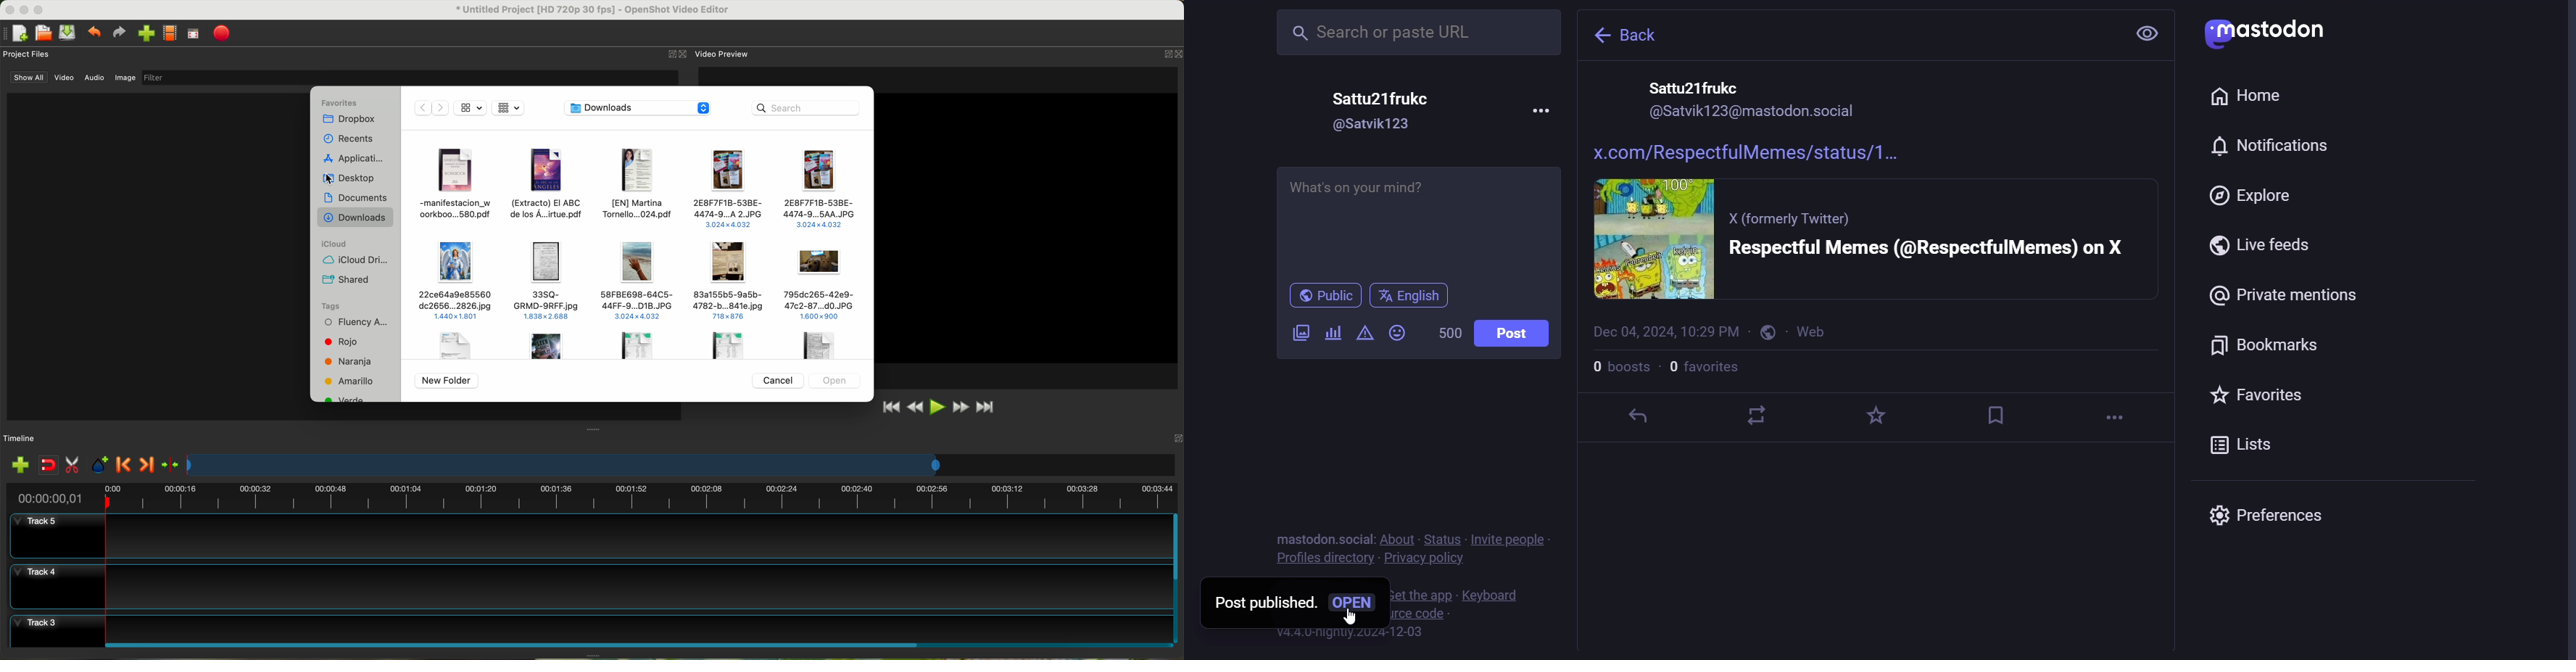  Describe the element at coordinates (821, 345) in the screenshot. I see `file` at that location.